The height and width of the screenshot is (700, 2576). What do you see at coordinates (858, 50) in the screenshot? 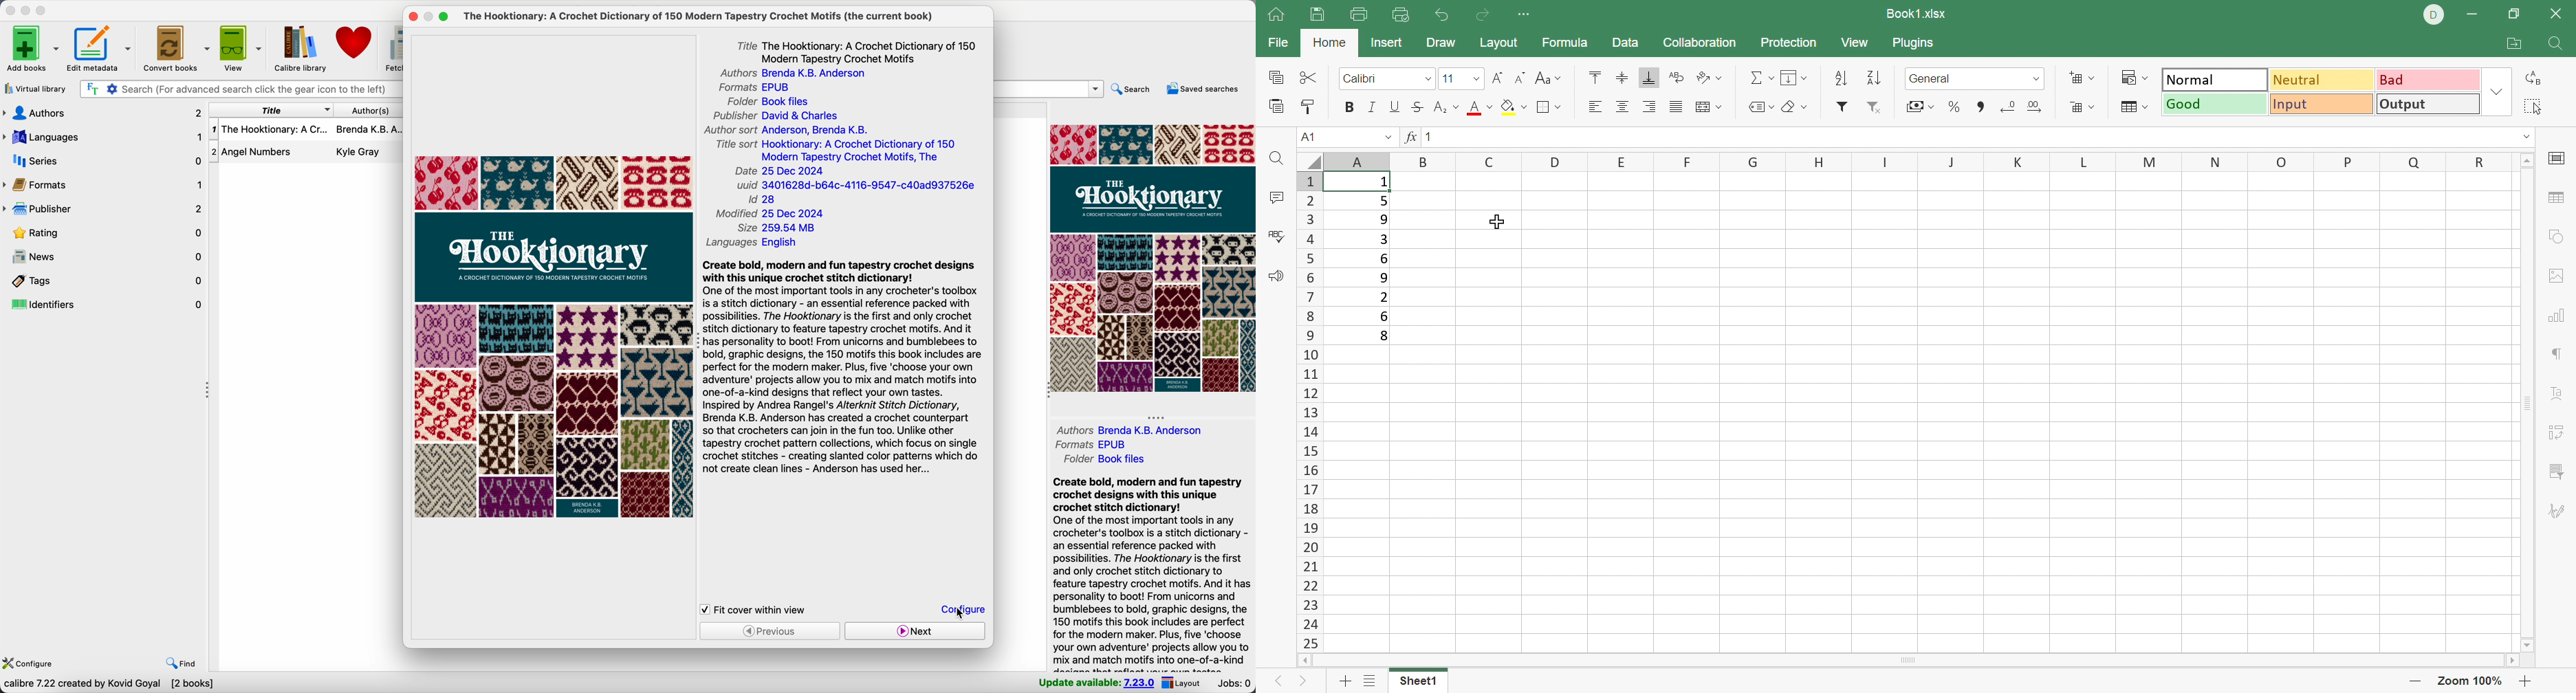
I see `title` at bounding box center [858, 50].